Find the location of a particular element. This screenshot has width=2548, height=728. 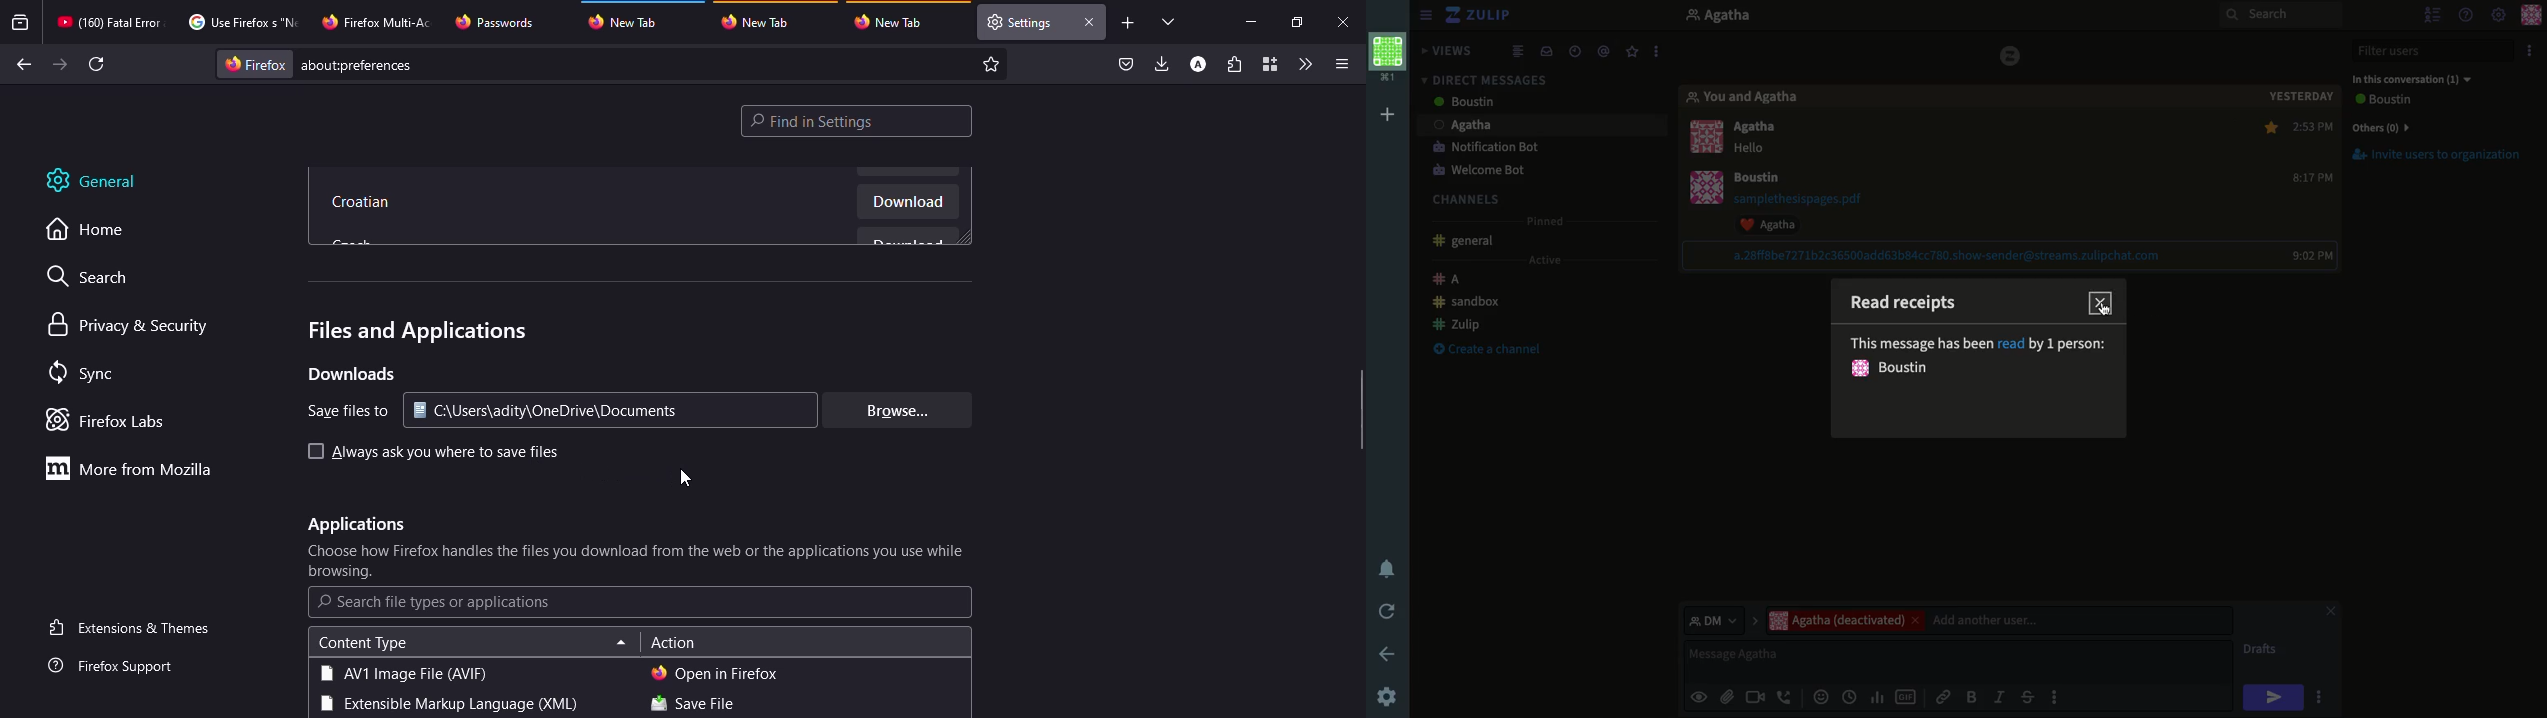

tab is located at coordinates (497, 22).